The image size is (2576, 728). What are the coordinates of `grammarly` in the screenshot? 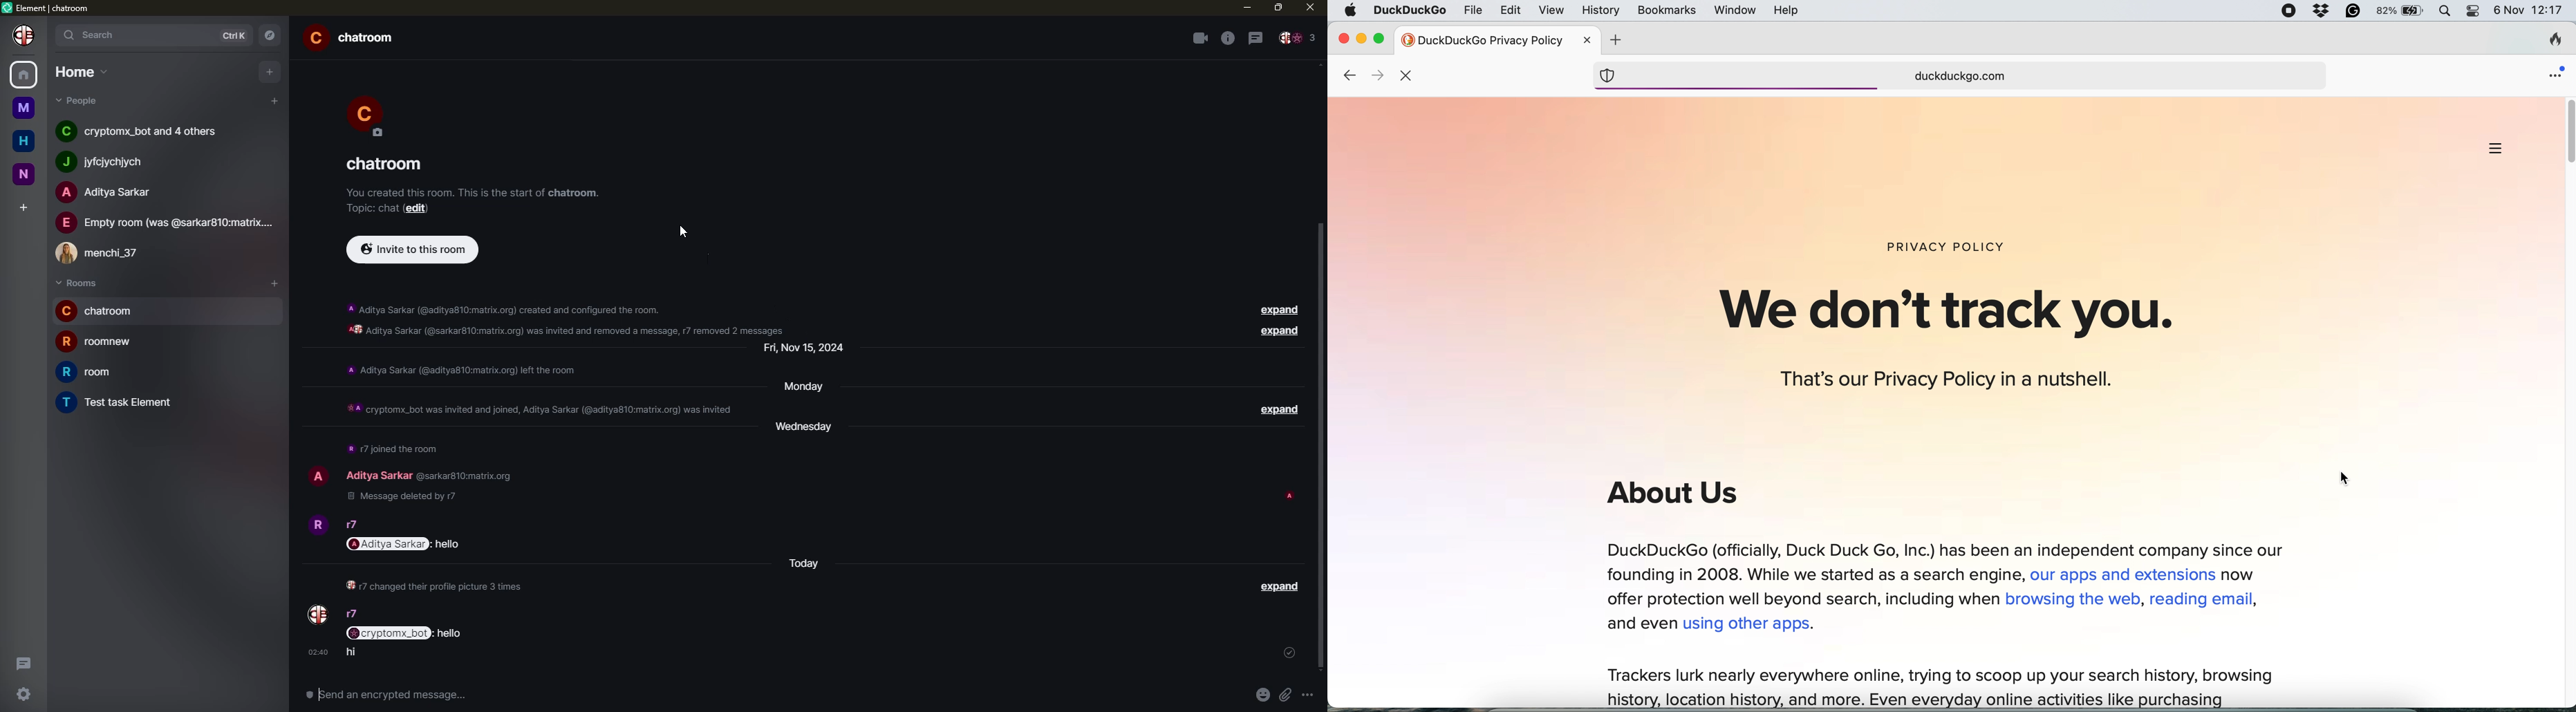 It's located at (2353, 12).